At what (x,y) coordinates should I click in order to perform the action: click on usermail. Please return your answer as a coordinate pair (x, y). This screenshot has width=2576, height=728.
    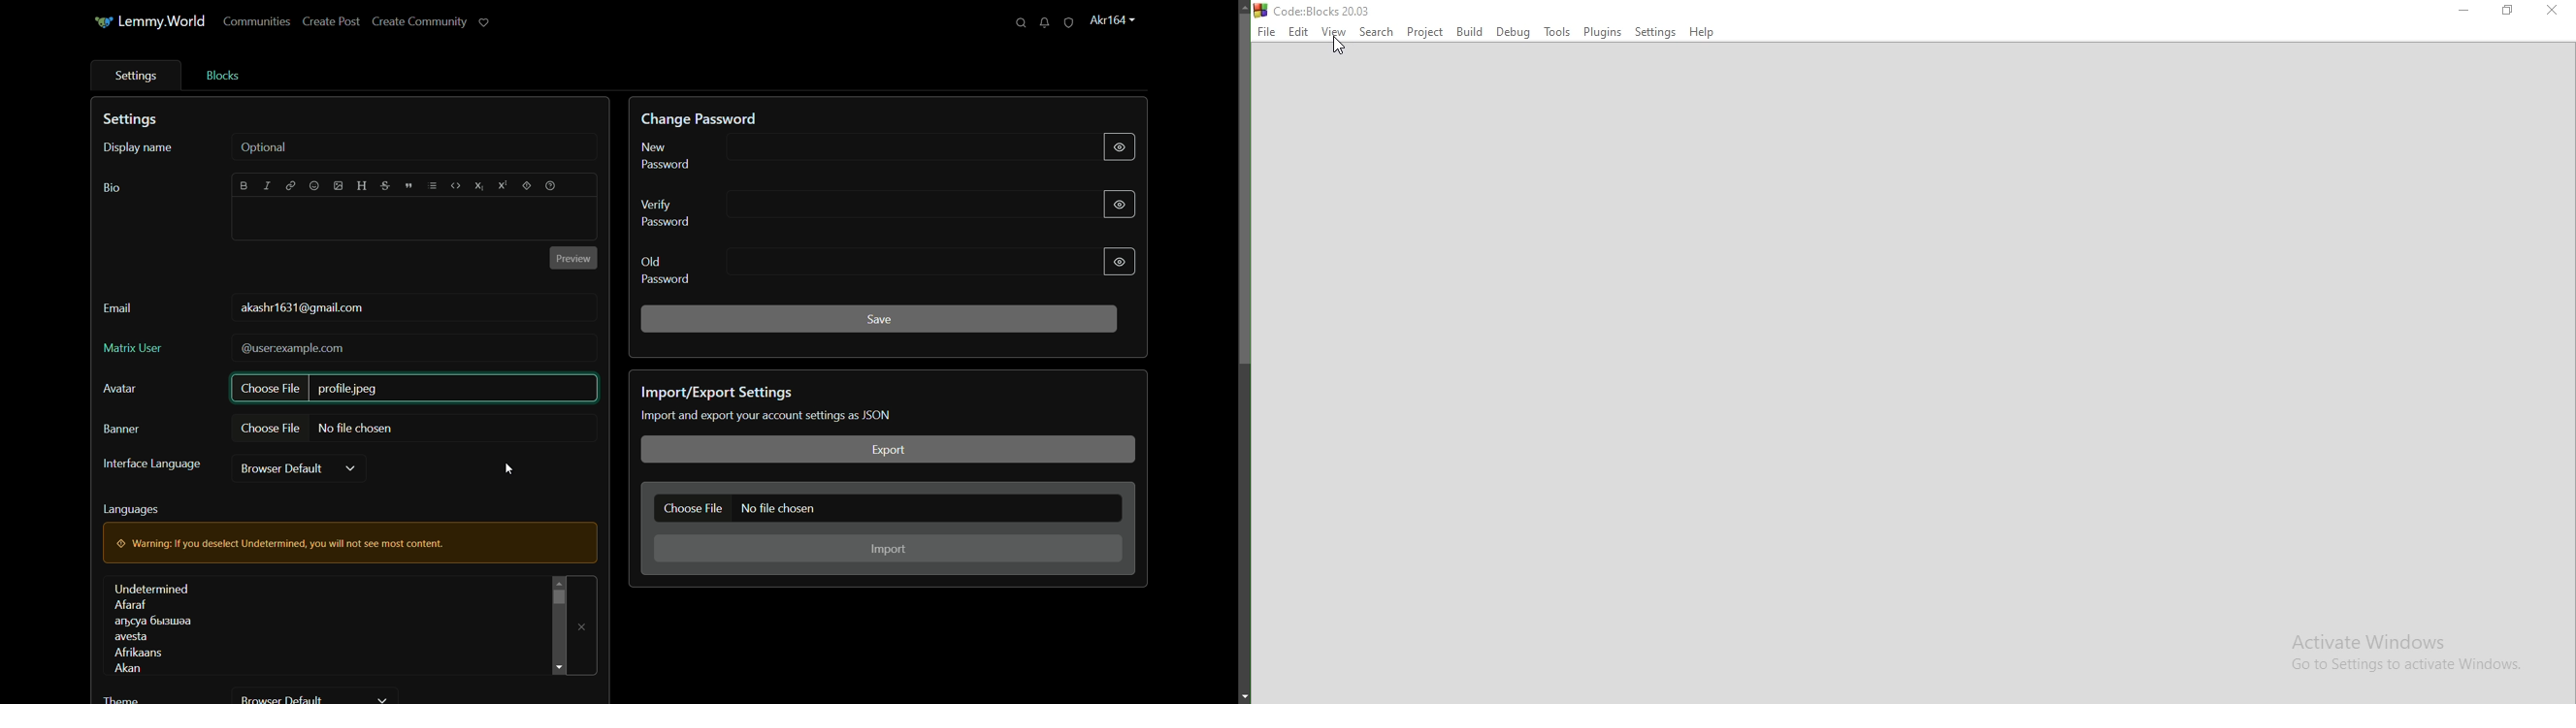
    Looking at the image, I should click on (304, 308).